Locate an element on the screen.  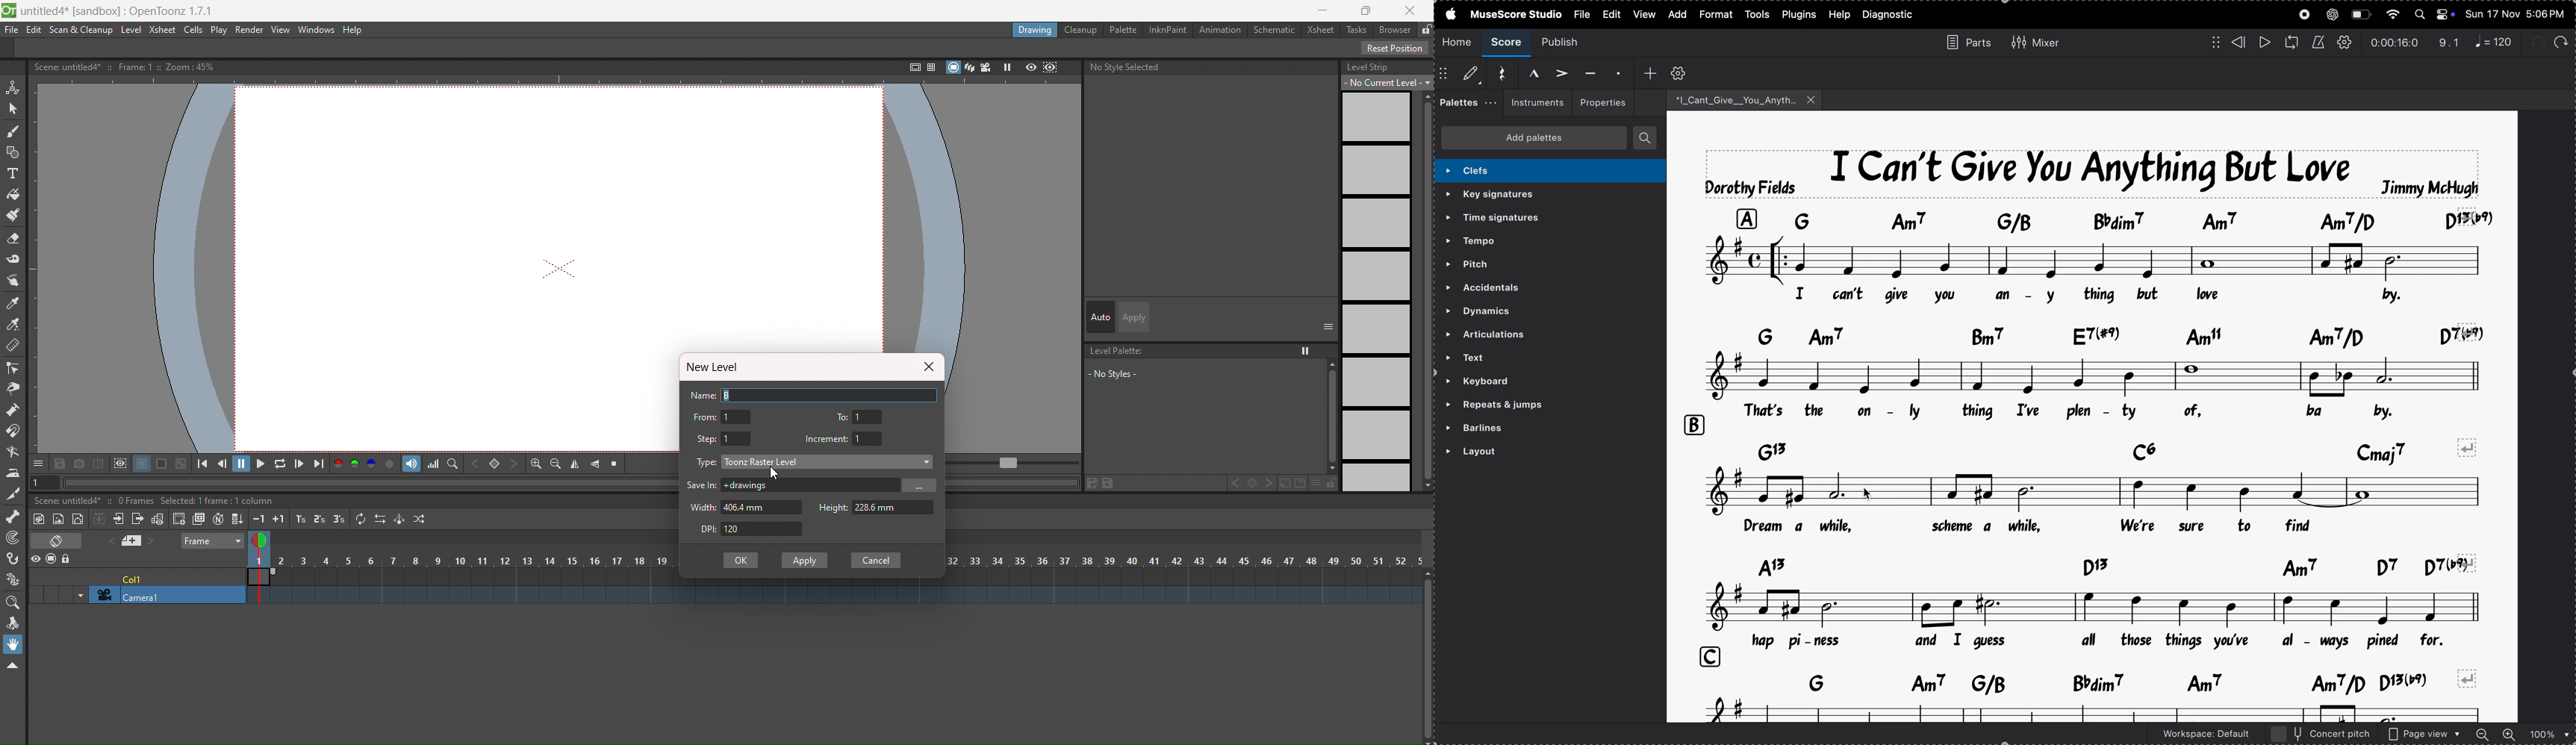
view is located at coordinates (1610, 14).